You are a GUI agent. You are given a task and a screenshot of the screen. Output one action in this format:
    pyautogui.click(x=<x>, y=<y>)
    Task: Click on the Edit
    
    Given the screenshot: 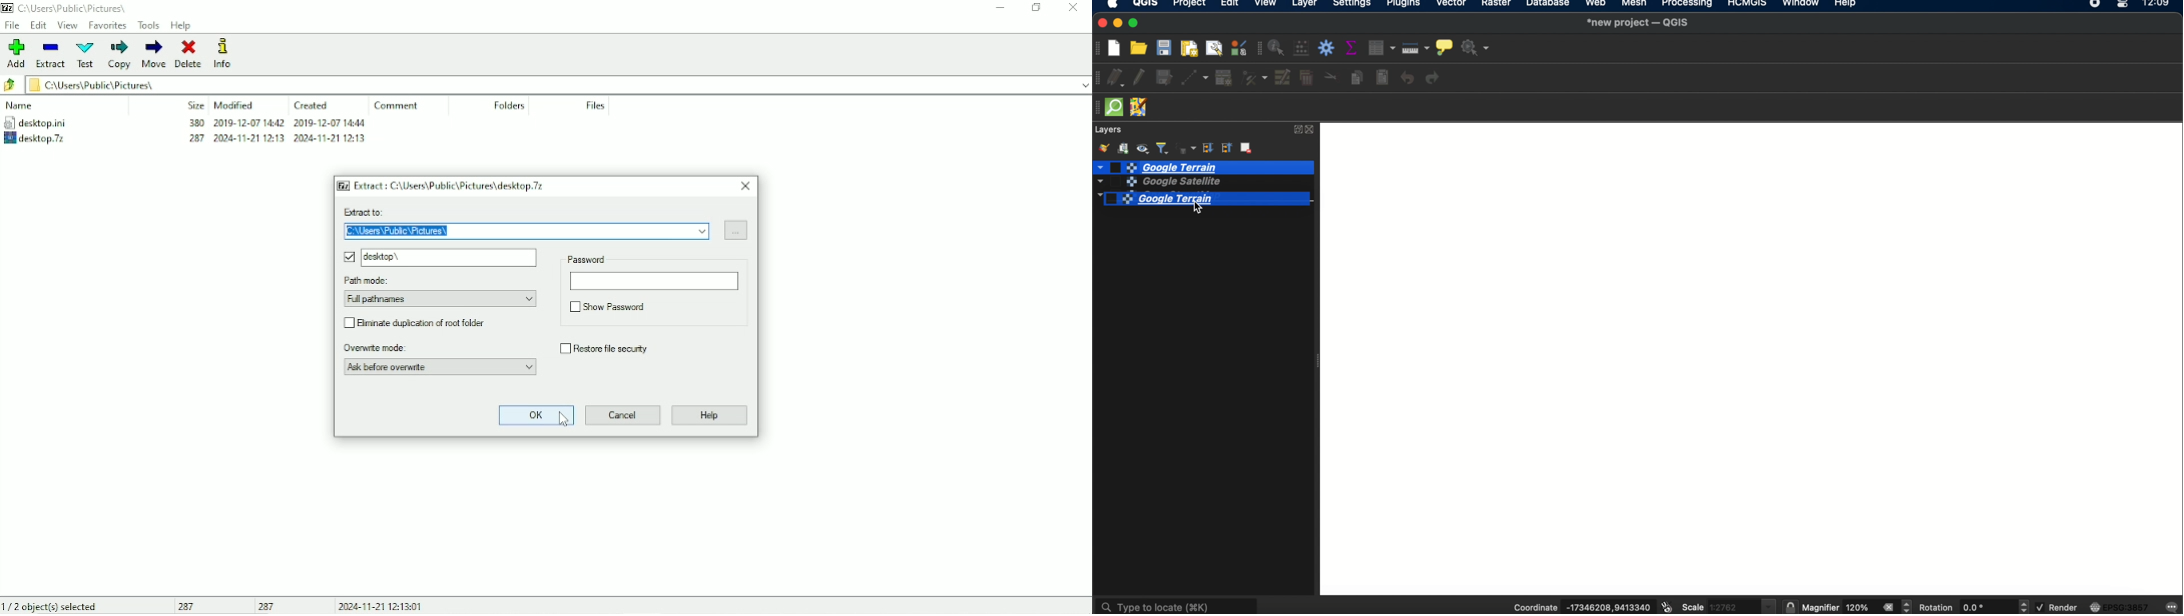 What is the action you would take?
    pyautogui.click(x=39, y=25)
    